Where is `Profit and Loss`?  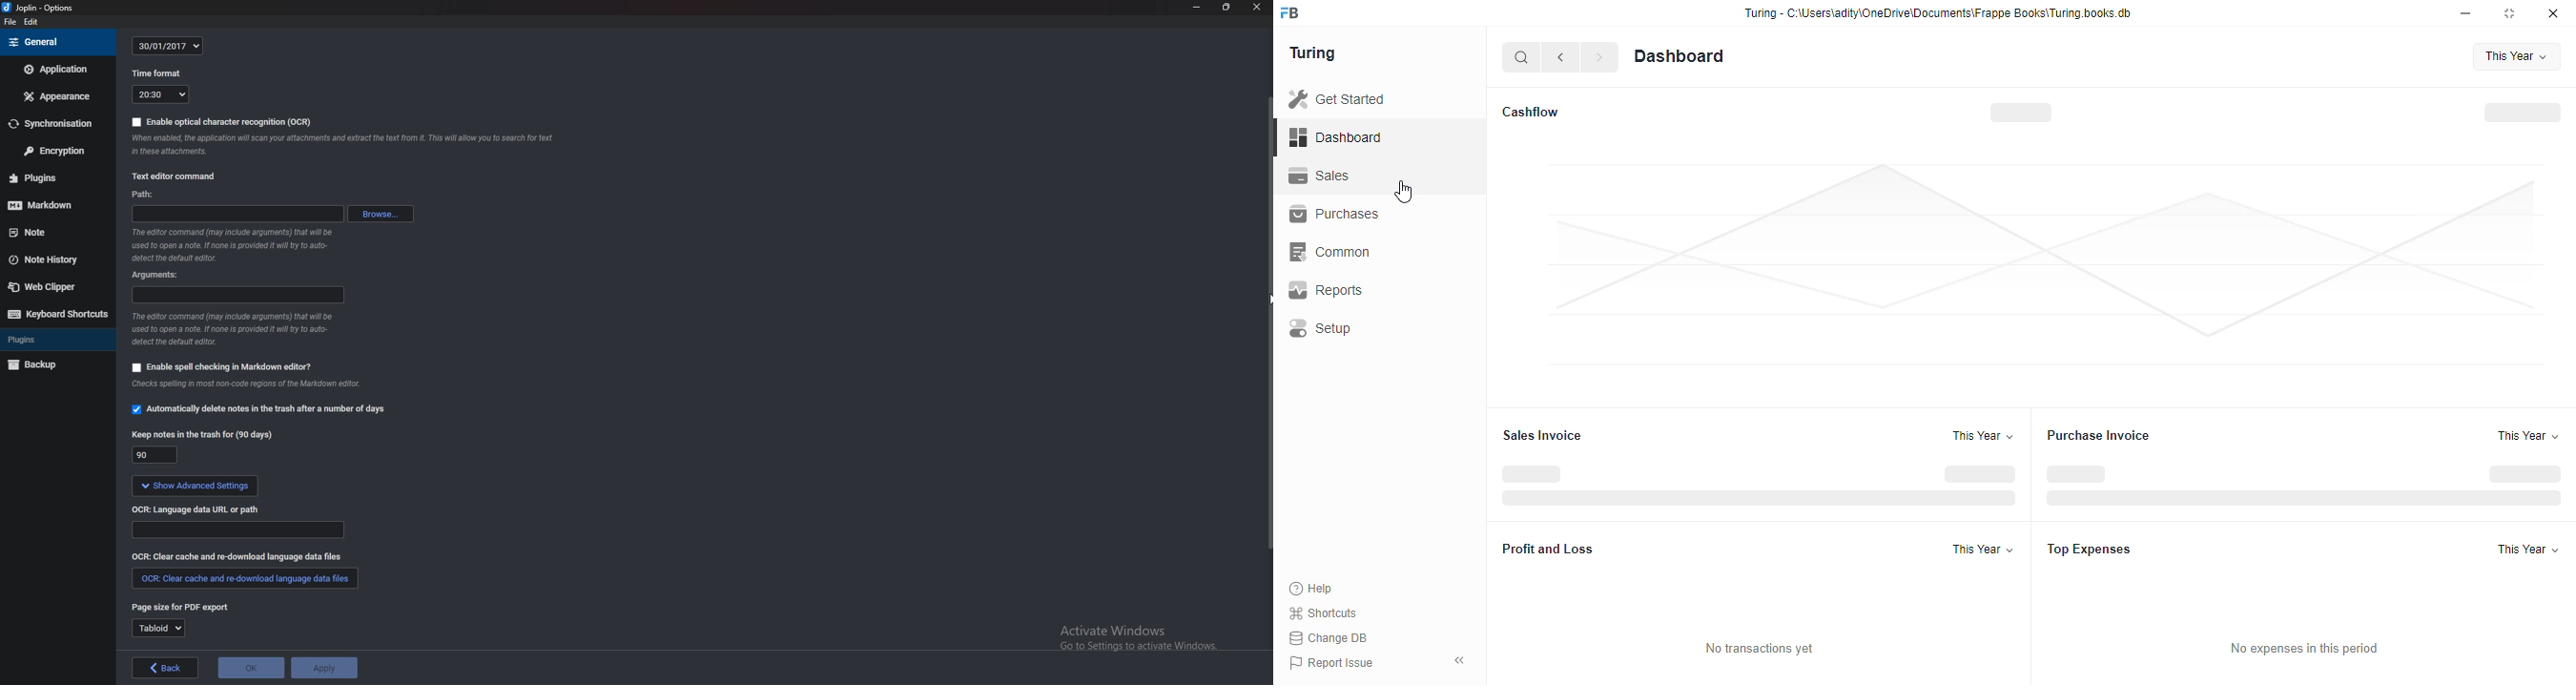
Profit and Loss is located at coordinates (1556, 550).